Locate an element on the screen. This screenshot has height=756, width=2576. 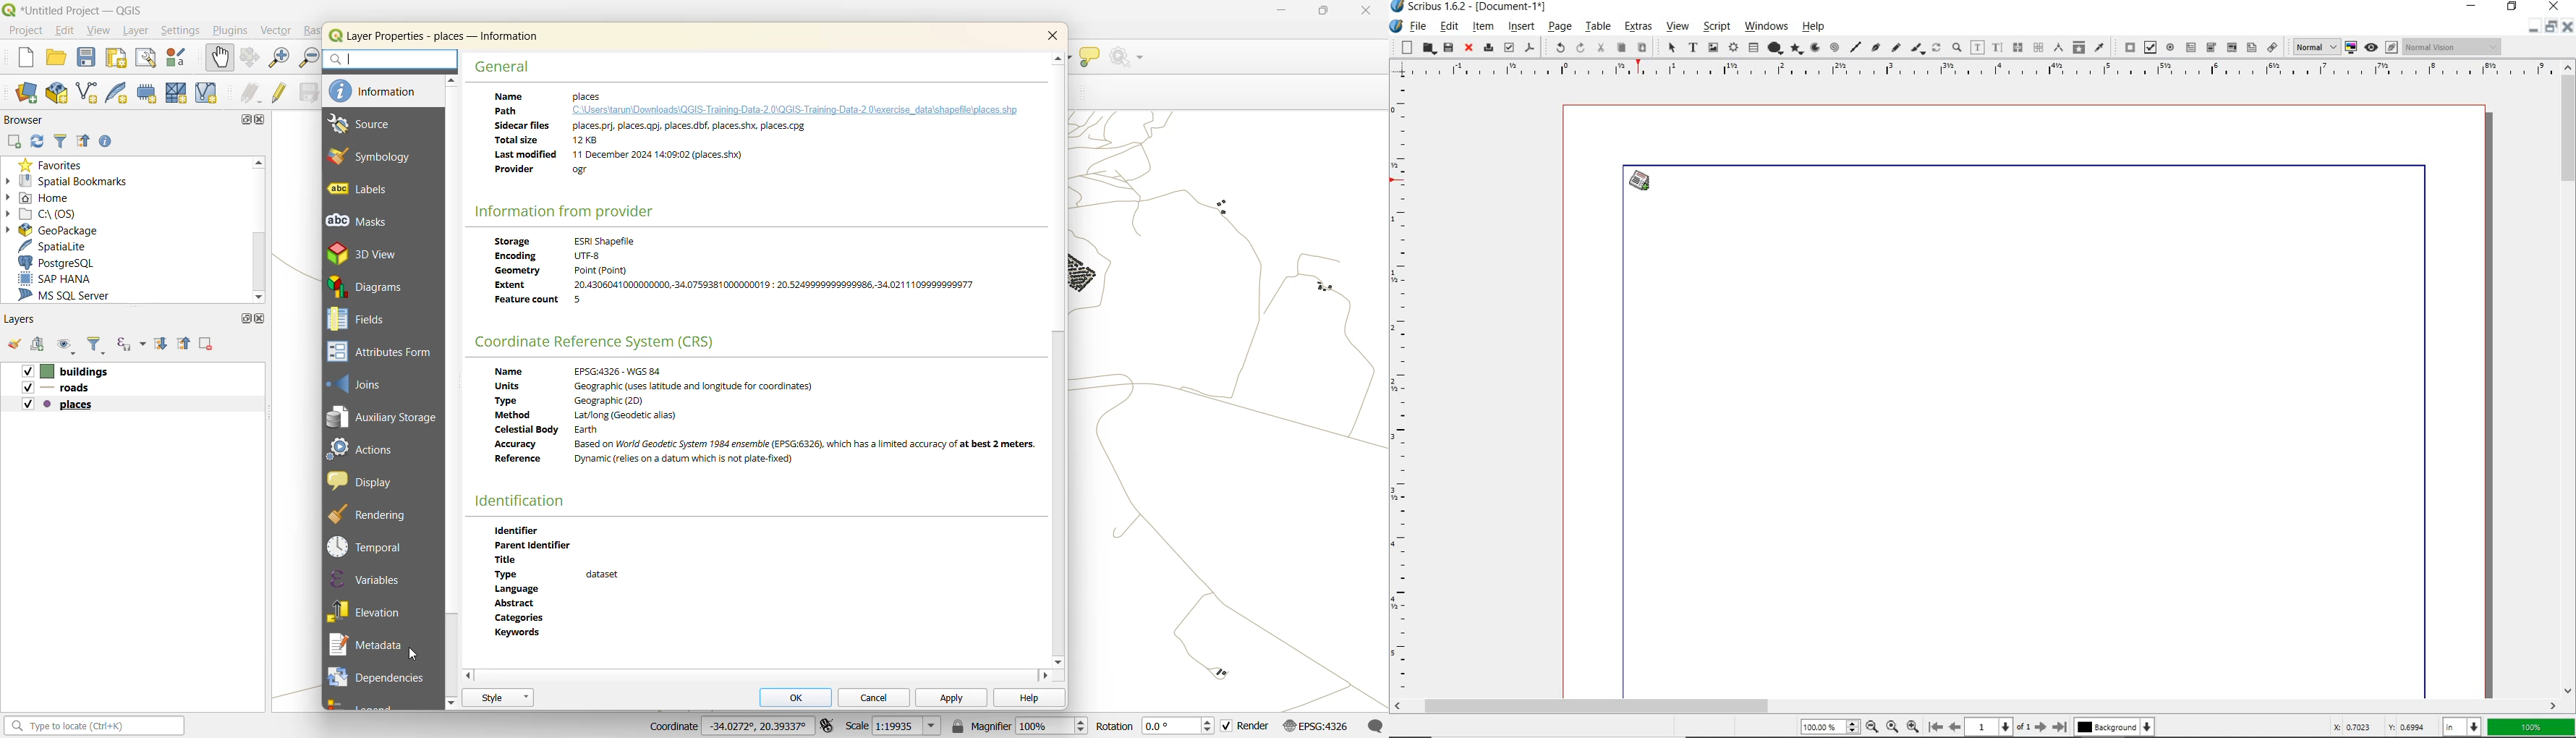
calligraphic line is located at coordinates (1919, 49).